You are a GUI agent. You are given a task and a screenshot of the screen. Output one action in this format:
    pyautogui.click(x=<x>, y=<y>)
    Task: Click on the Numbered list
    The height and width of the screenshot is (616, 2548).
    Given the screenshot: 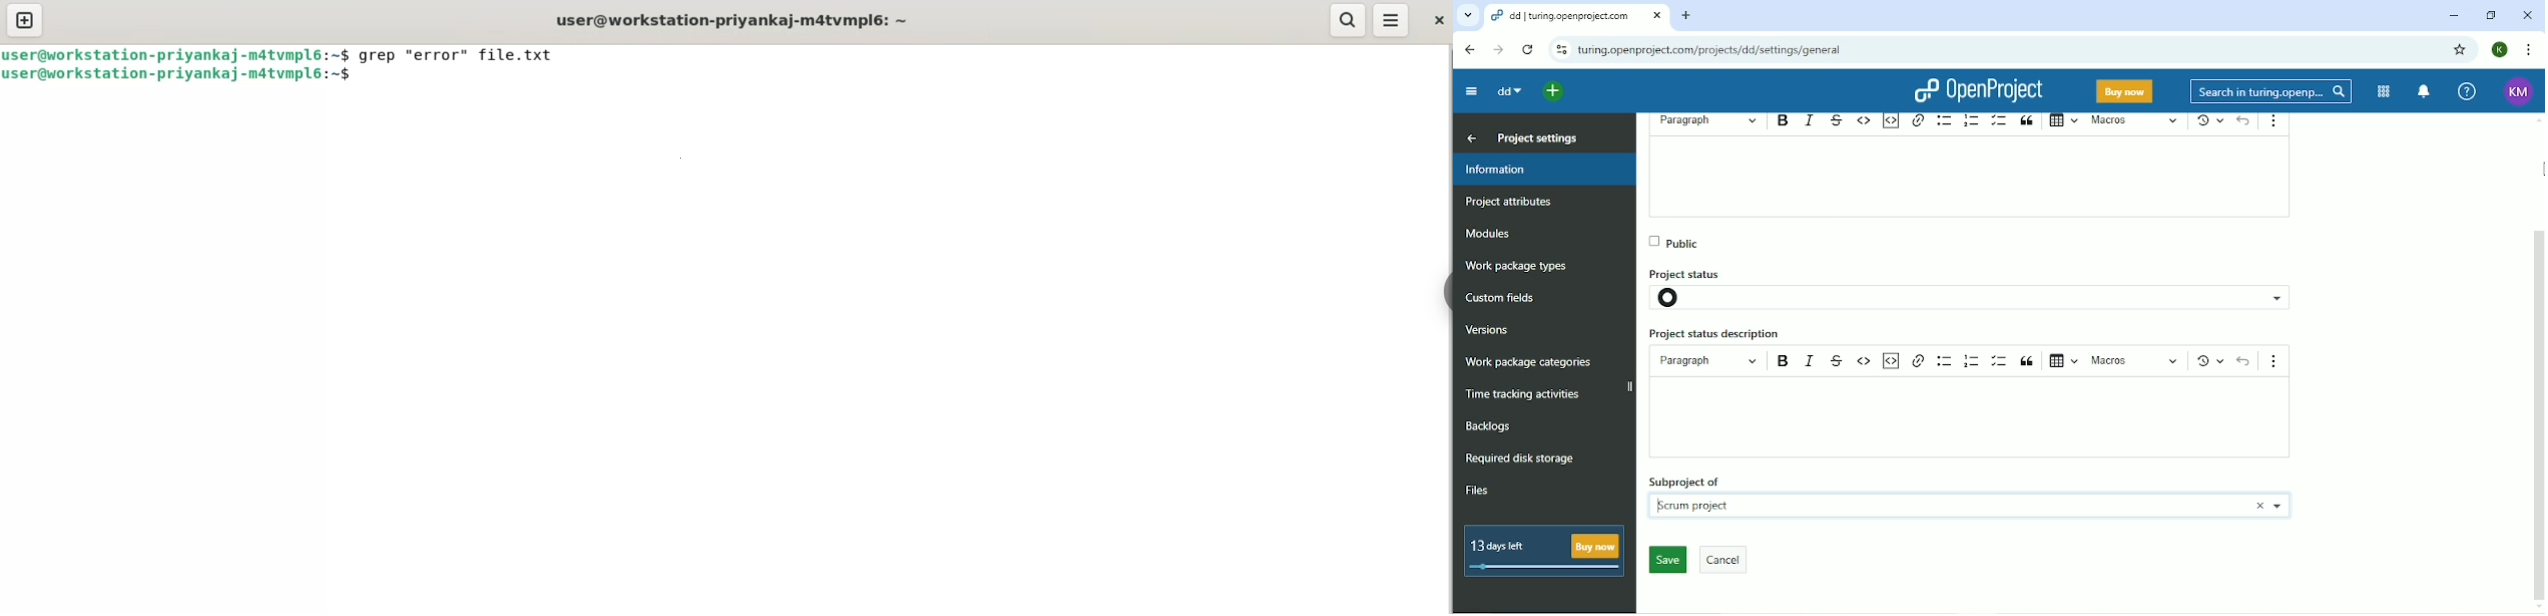 What is the action you would take?
    pyautogui.click(x=1972, y=360)
    